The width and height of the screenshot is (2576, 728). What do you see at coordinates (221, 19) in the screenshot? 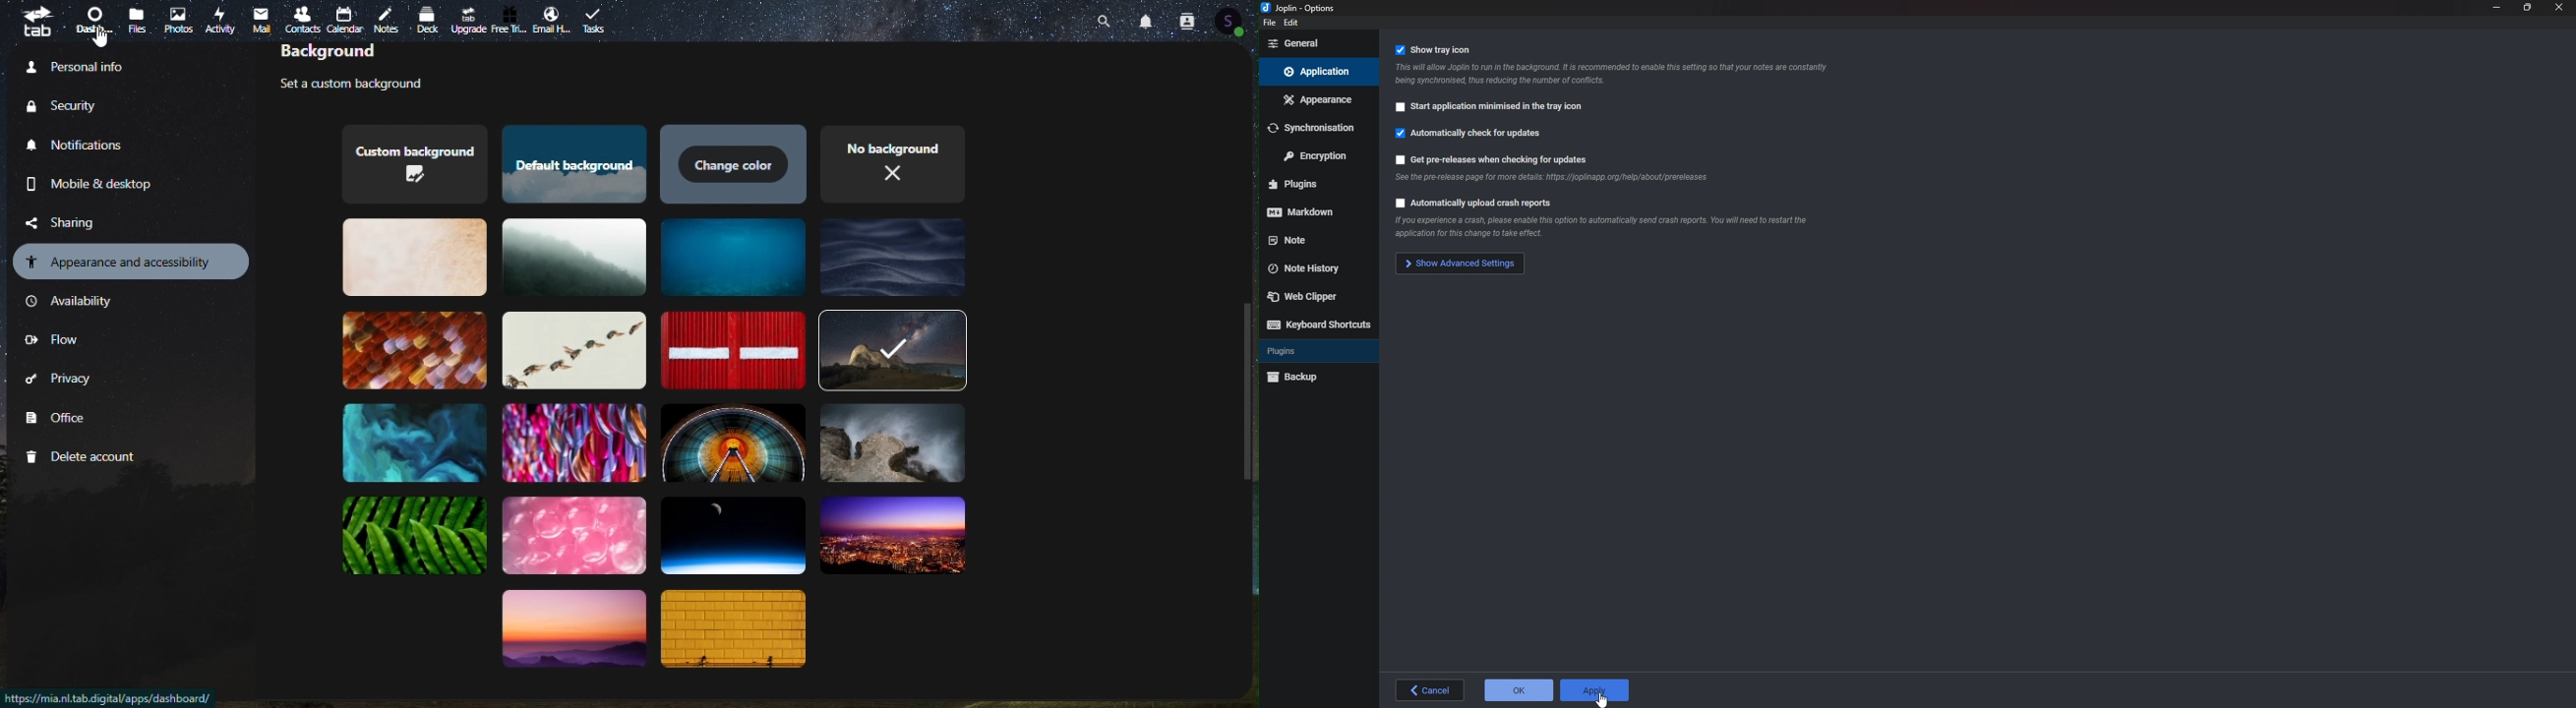
I see `Activity` at bounding box center [221, 19].